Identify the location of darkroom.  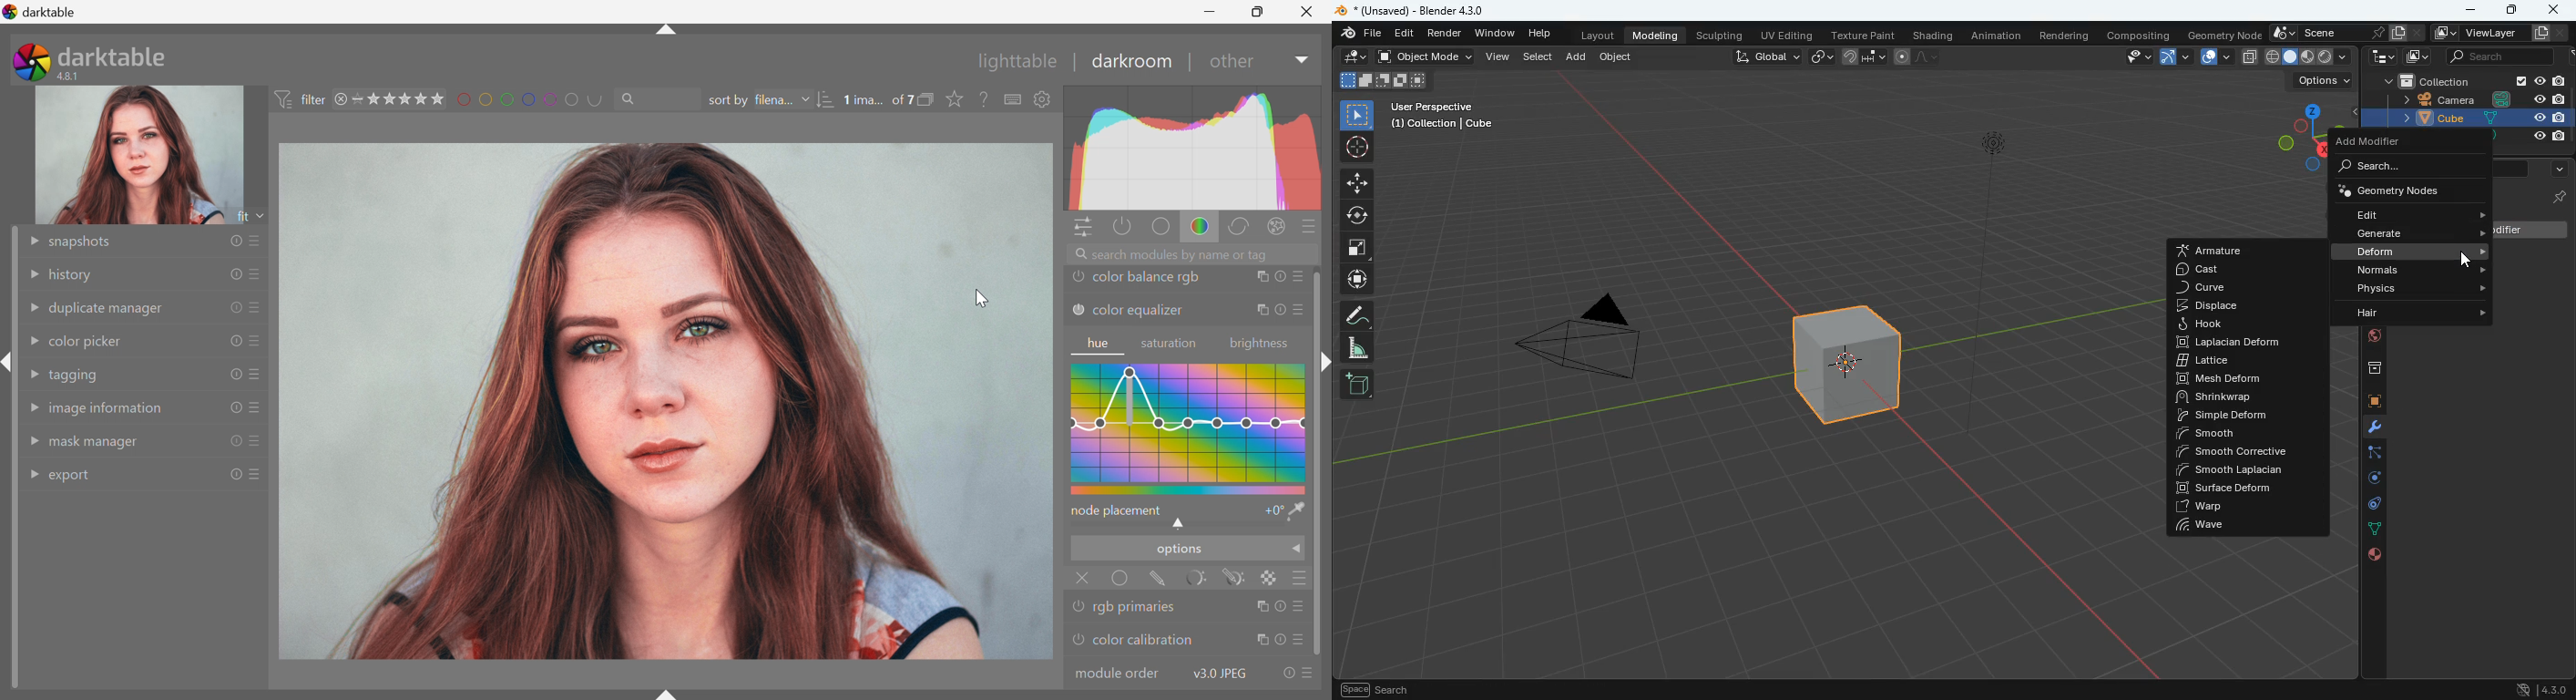
(1133, 61).